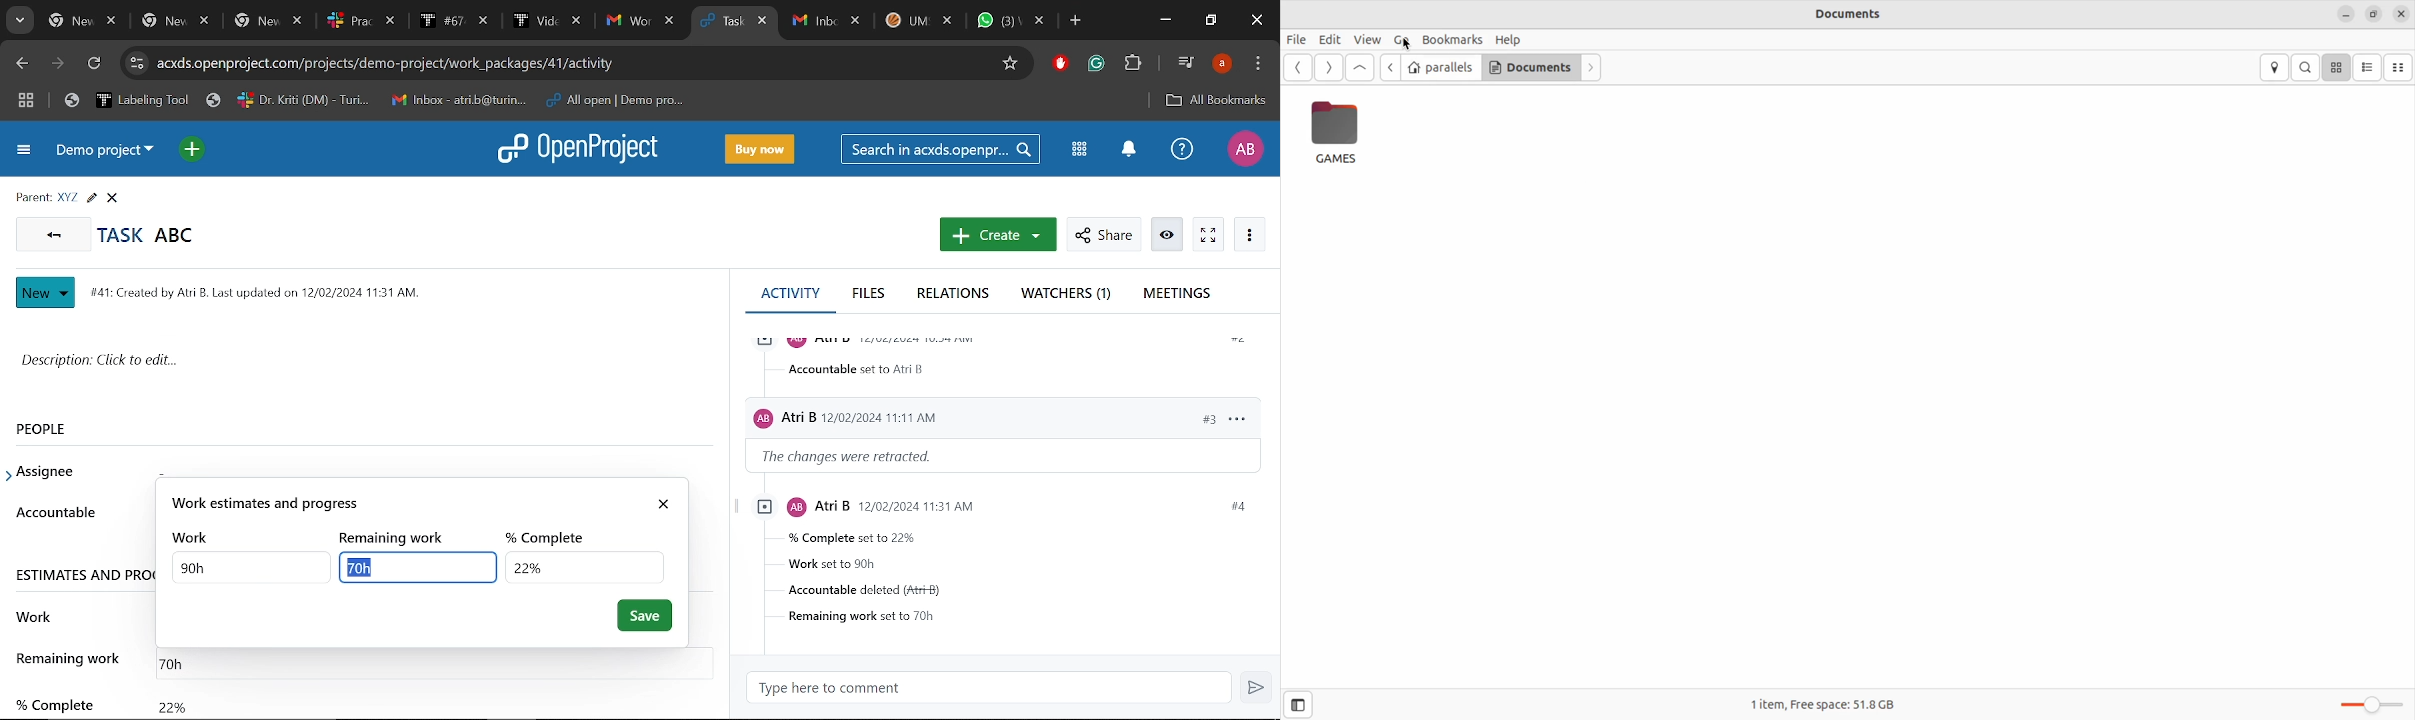  I want to click on Files, so click(870, 295).